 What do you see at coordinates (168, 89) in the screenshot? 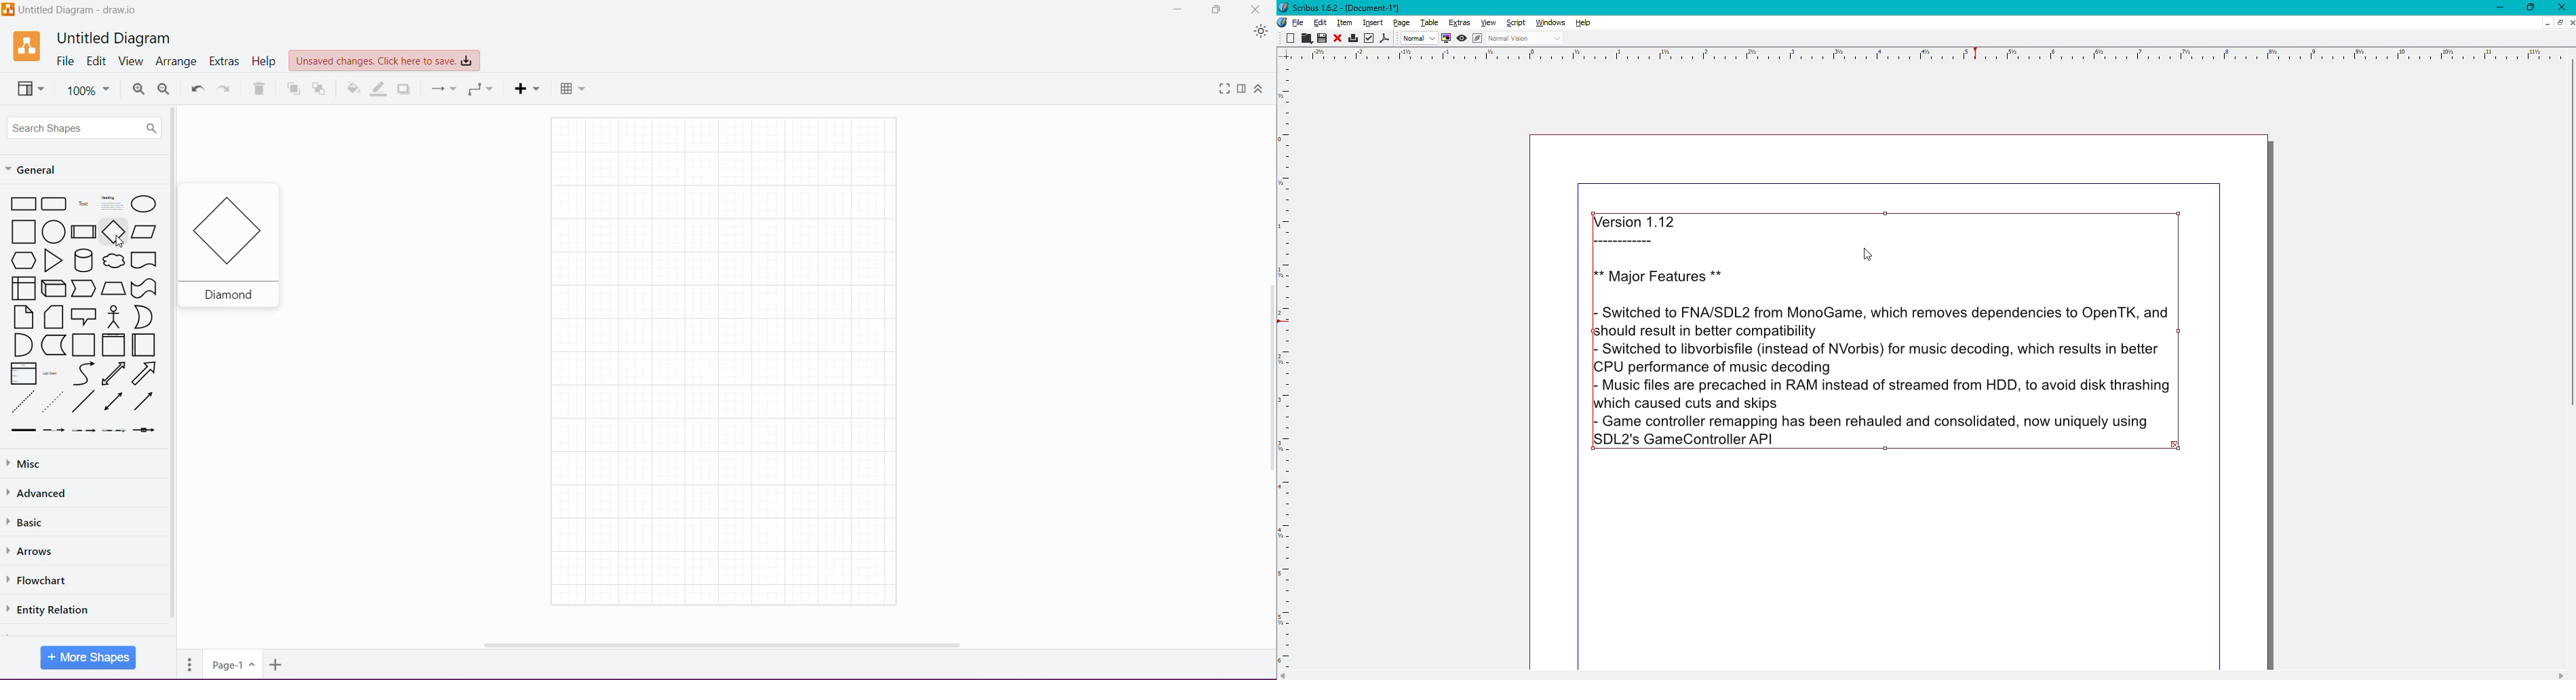
I see `Zoom Out` at bounding box center [168, 89].